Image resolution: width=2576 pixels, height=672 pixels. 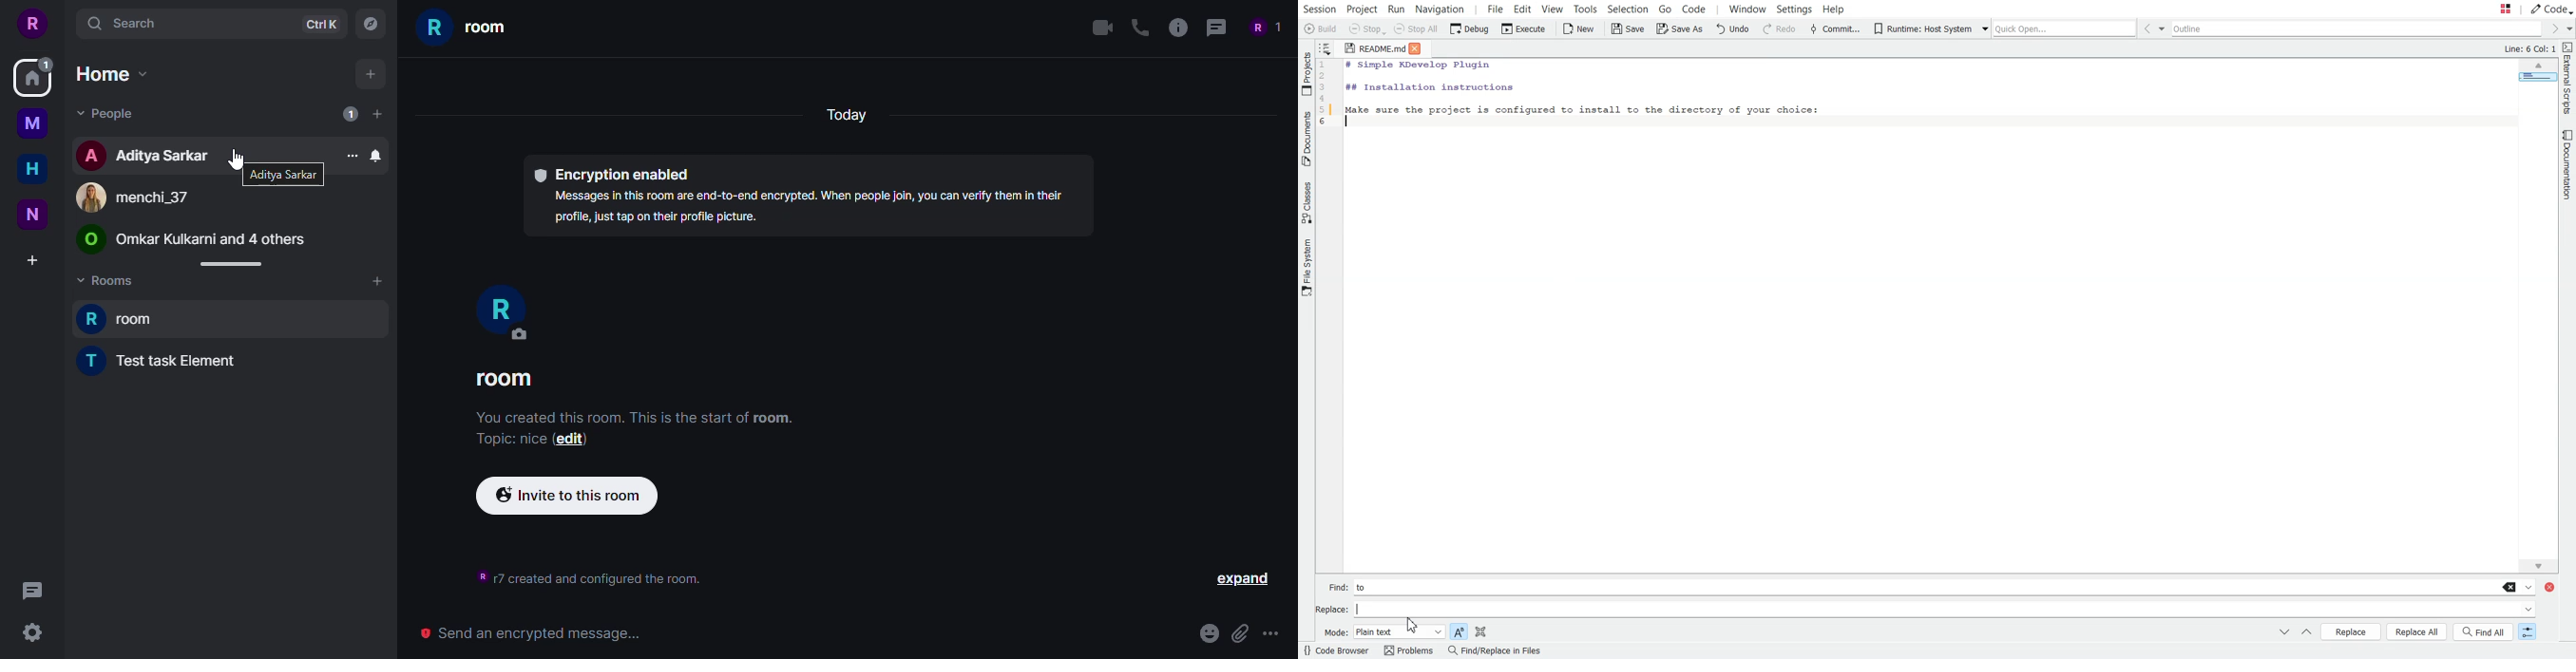 I want to click on add, so click(x=369, y=74).